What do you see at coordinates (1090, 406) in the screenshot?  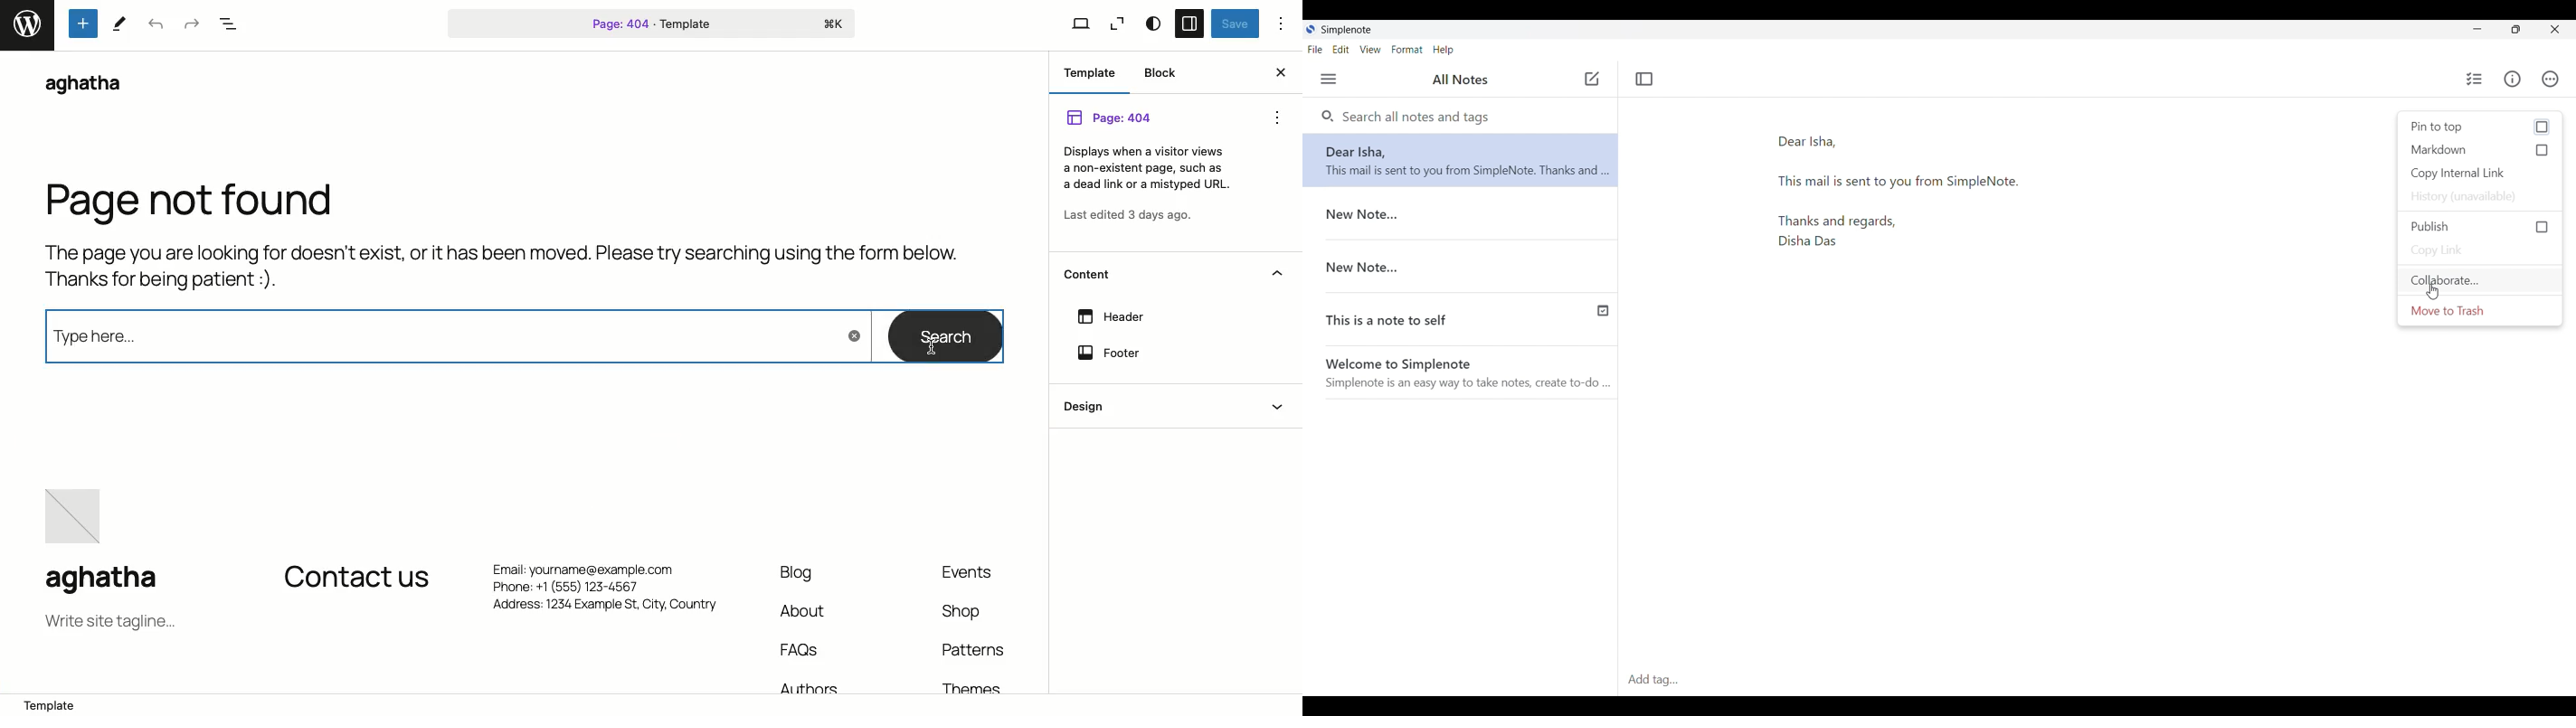 I see `Design` at bounding box center [1090, 406].